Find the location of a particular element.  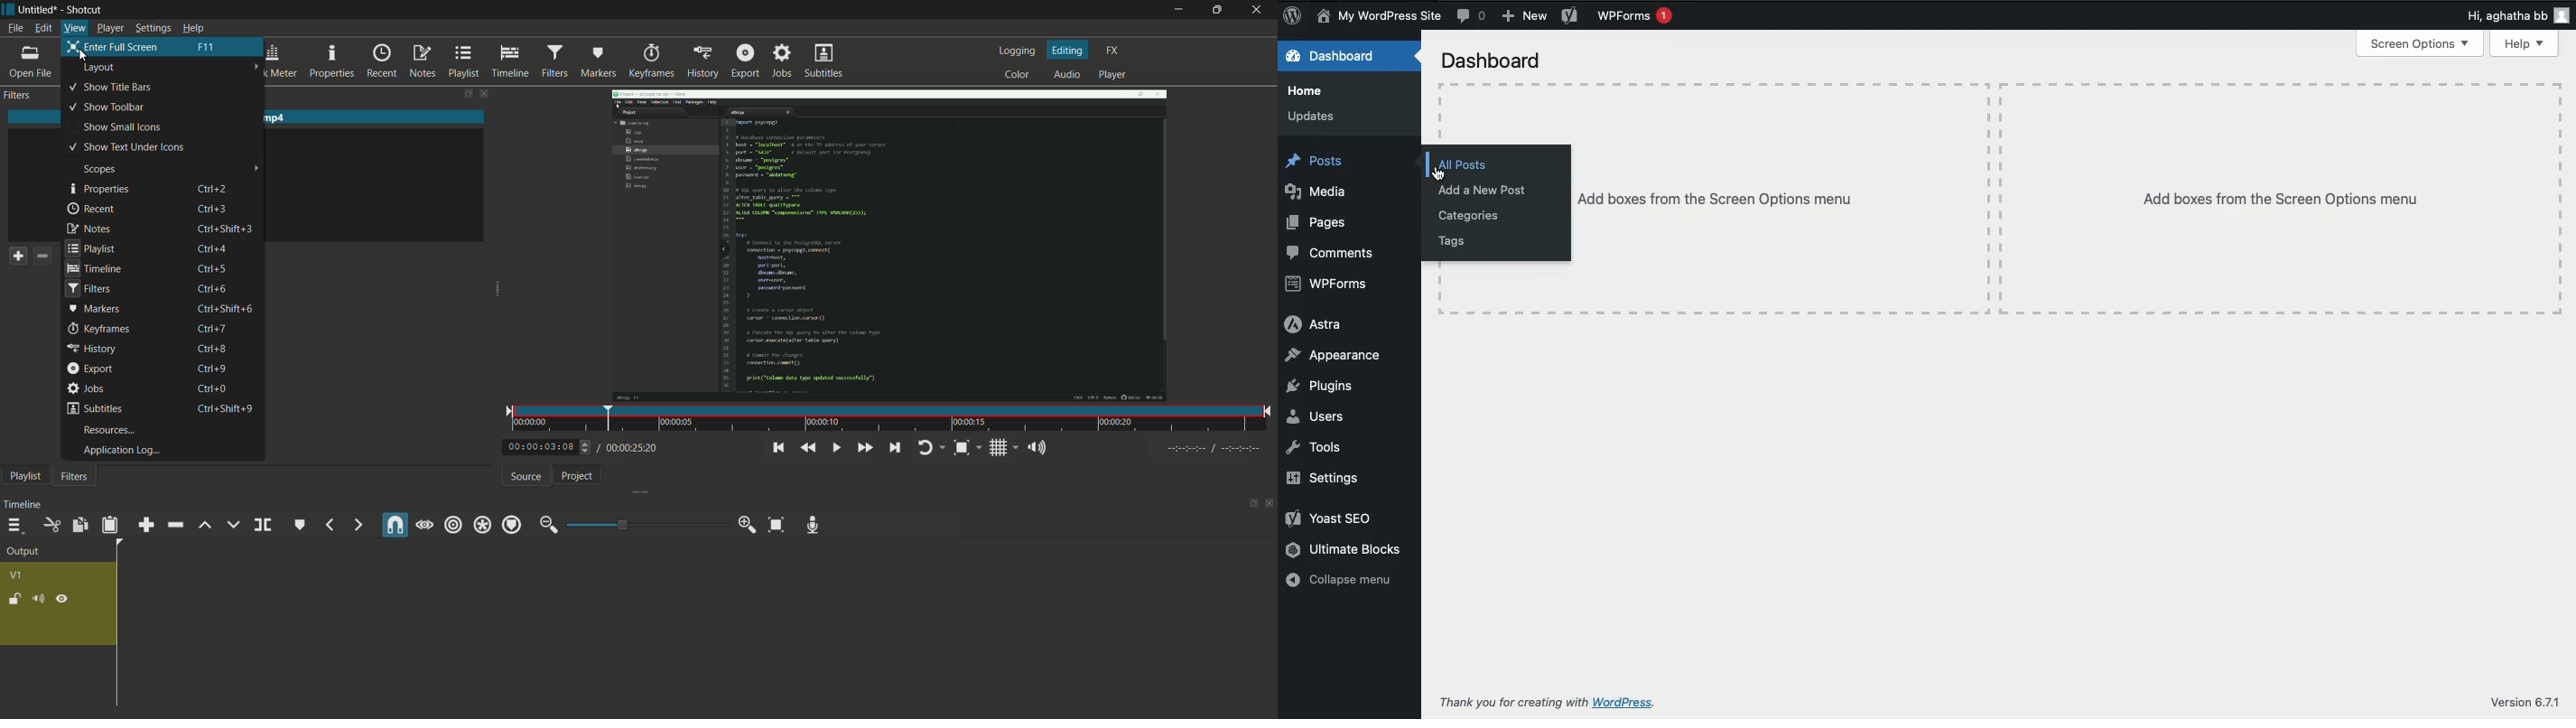

Ctrl +Shift+6 is located at coordinates (228, 308).